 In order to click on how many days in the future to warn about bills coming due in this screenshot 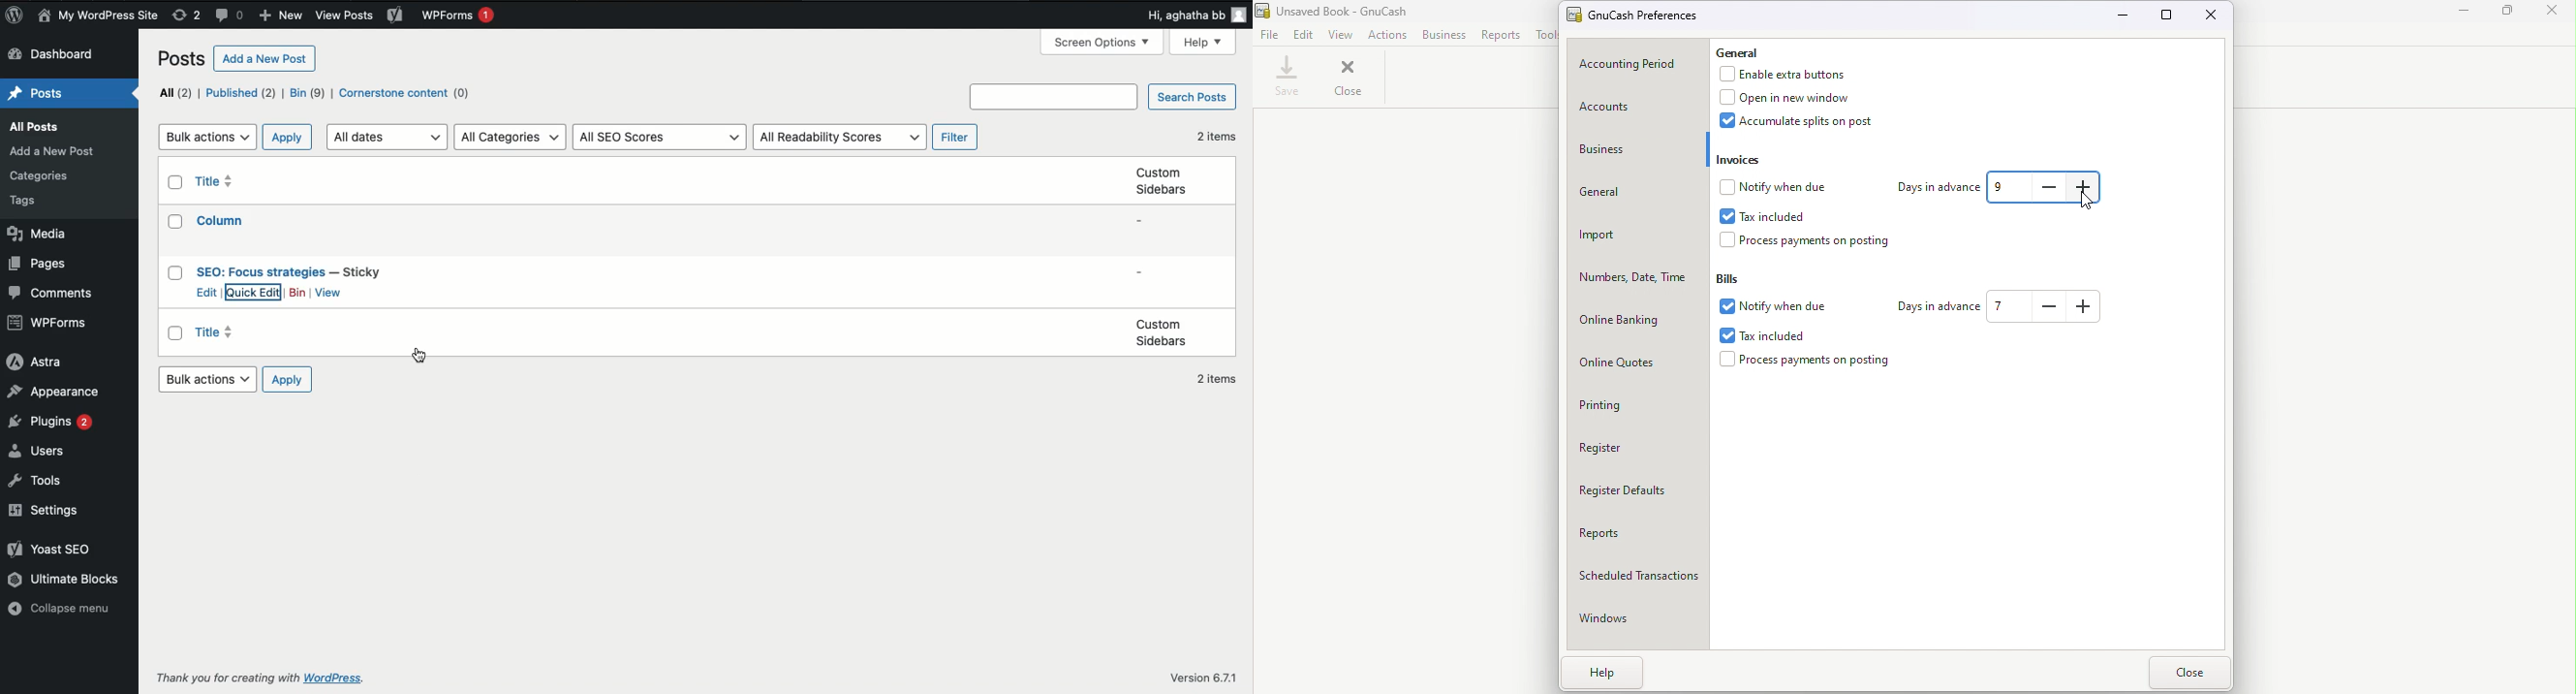, I will do `click(2010, 307)`.